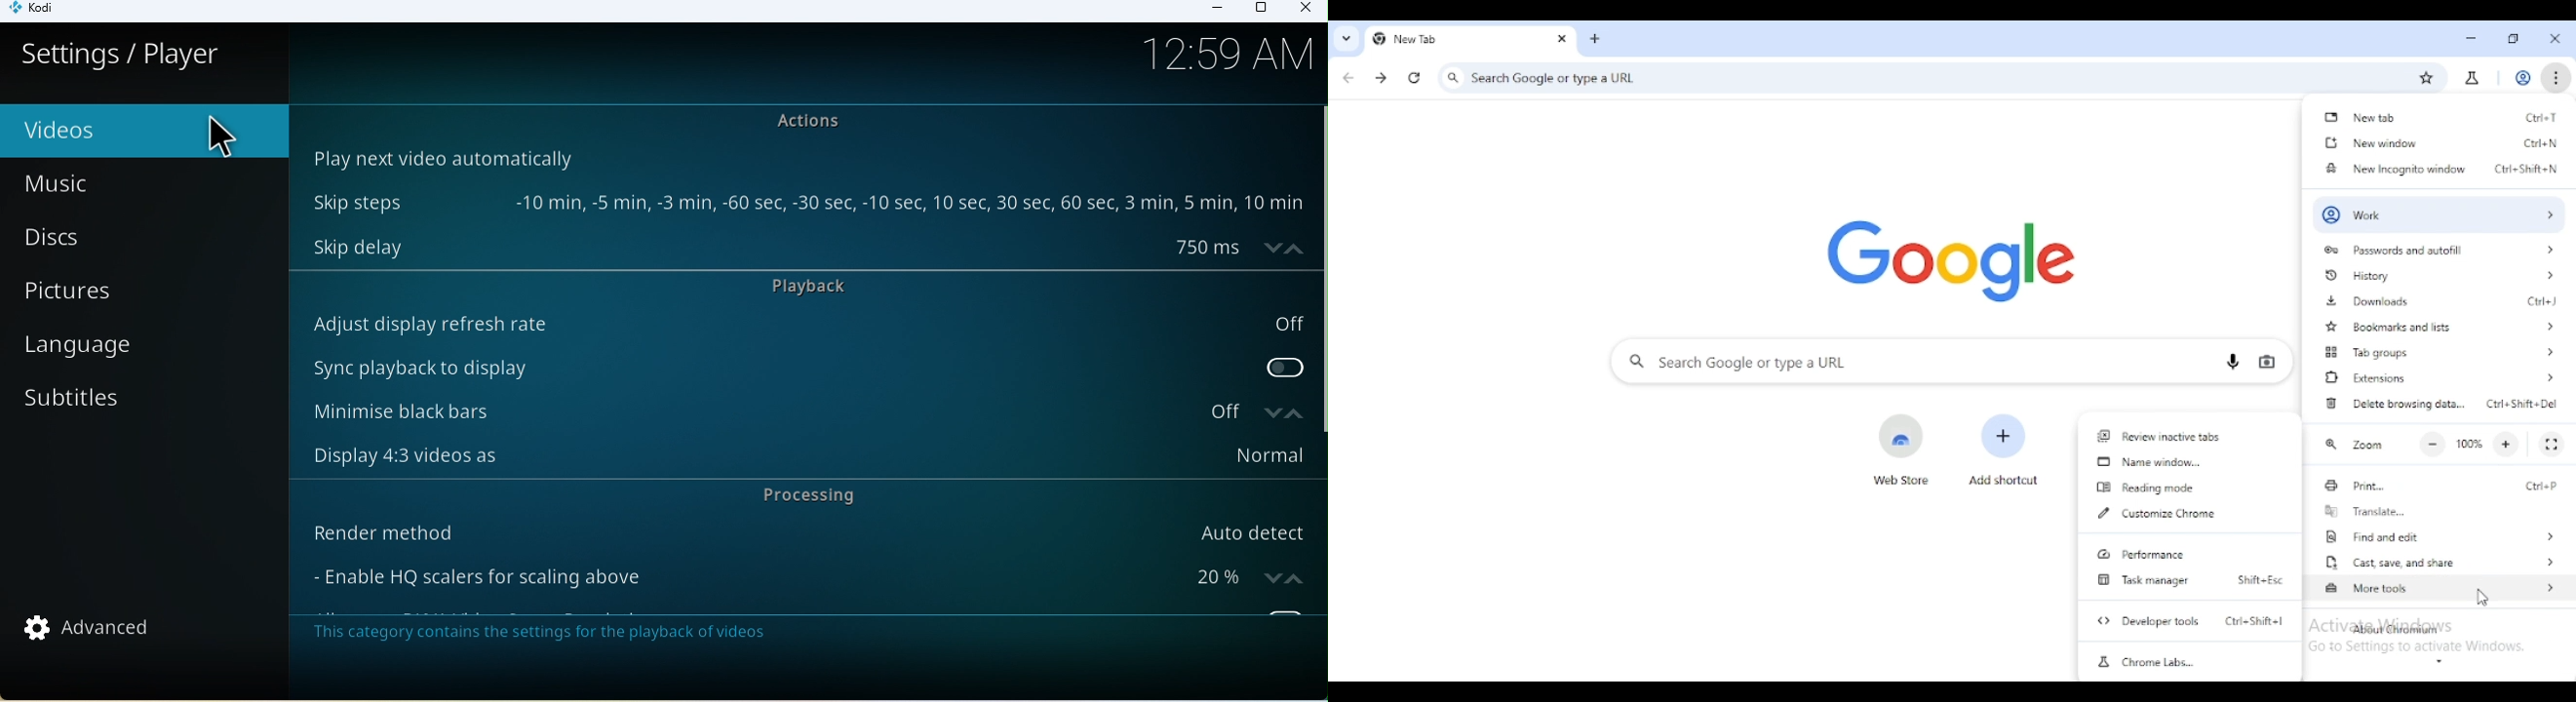  Describe the element at coordinates (2541, 486) in the screenshot. I see `shortcut for print` at that location.